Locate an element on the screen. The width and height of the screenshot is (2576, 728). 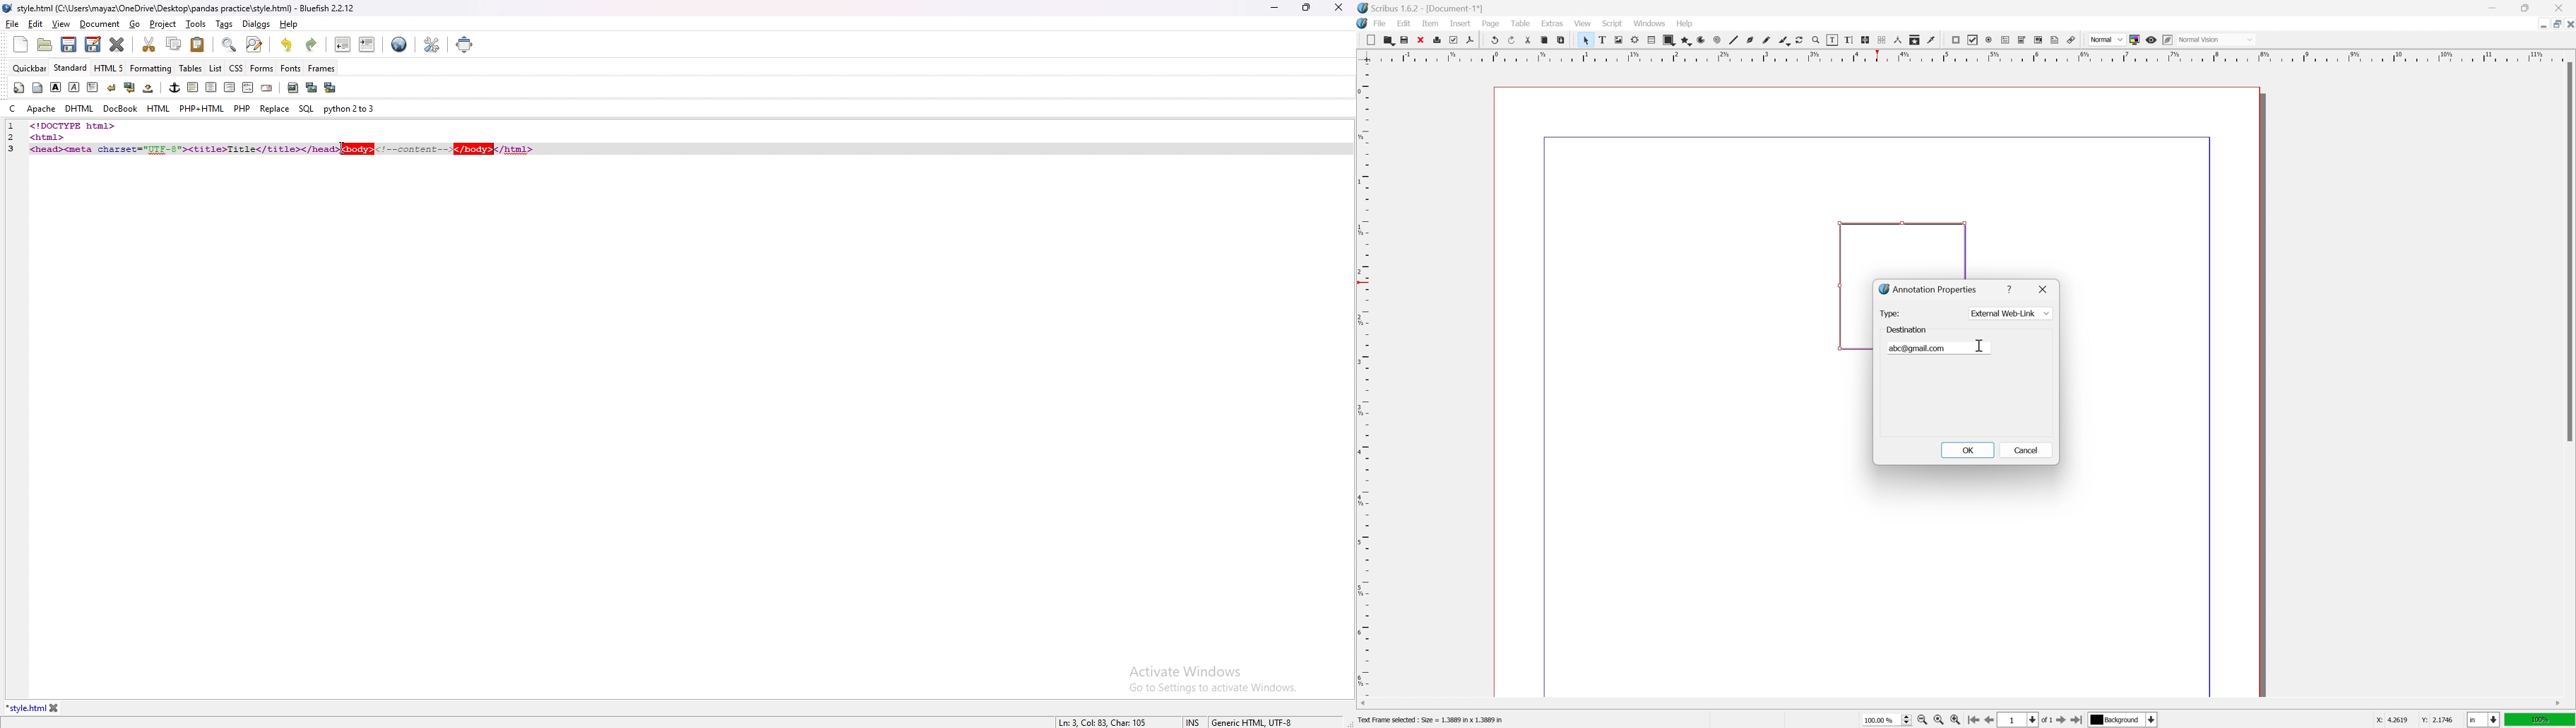
standard is located at coordinates (71, 68).